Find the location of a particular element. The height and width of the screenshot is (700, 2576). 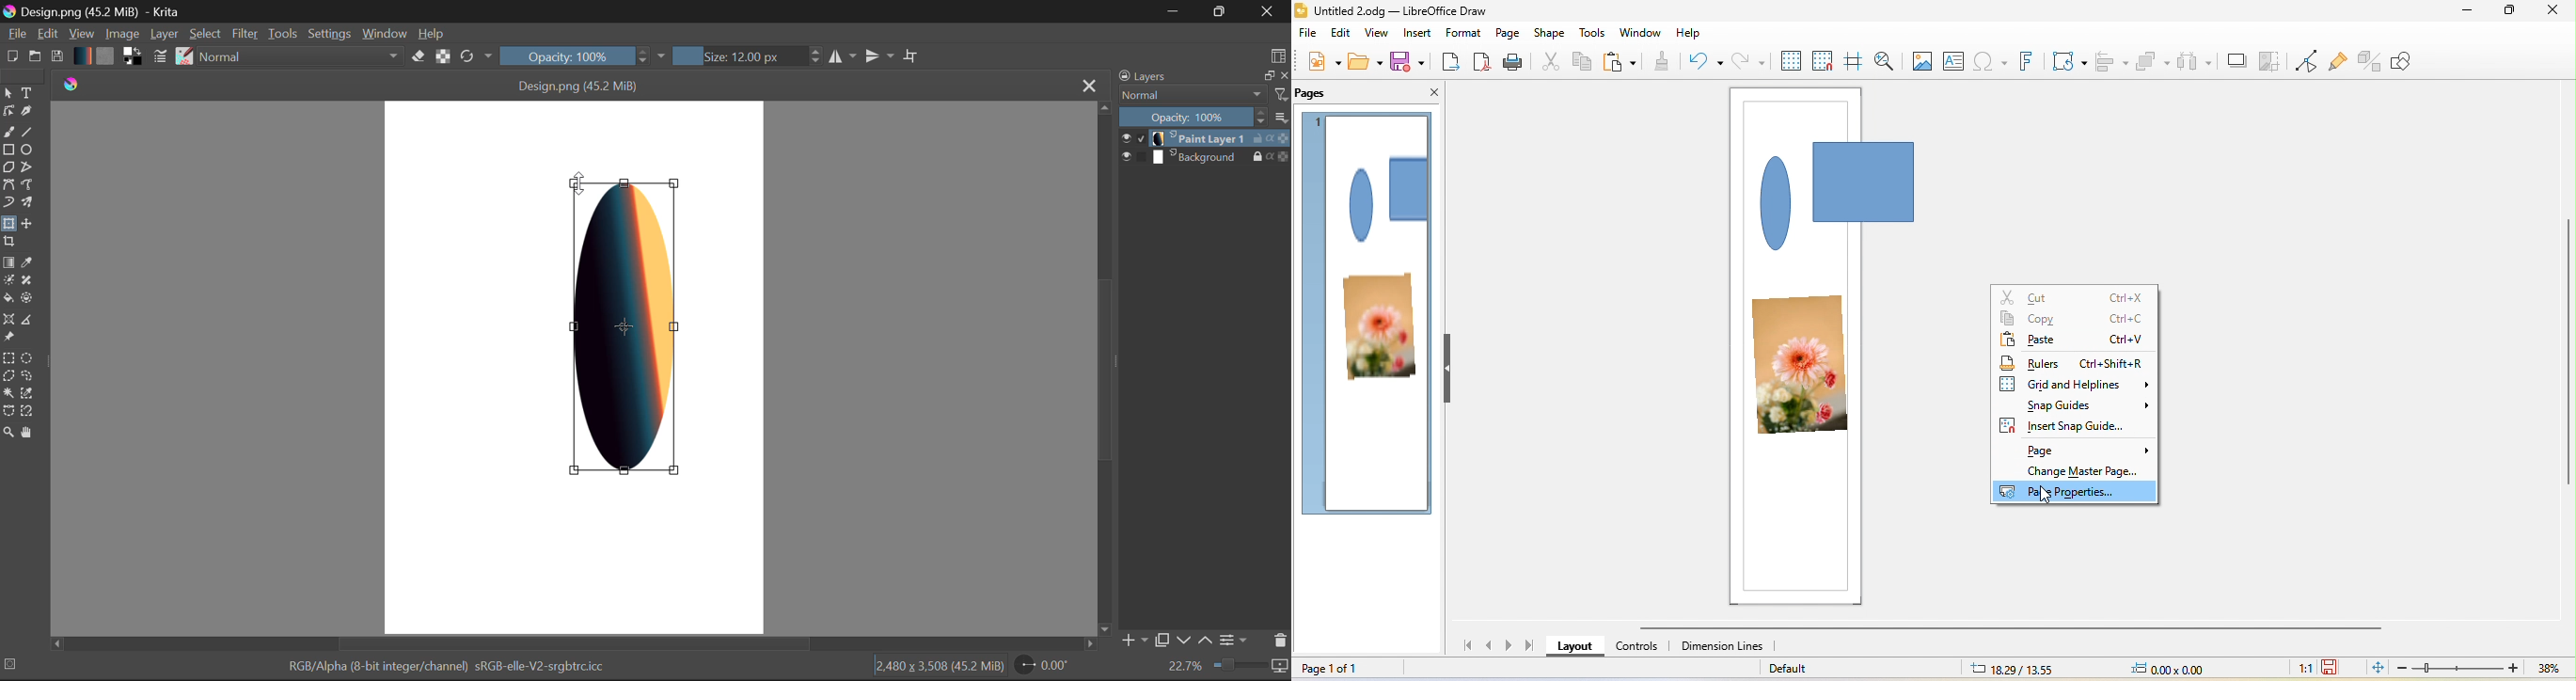

open is located at coordinates (1366, 64).